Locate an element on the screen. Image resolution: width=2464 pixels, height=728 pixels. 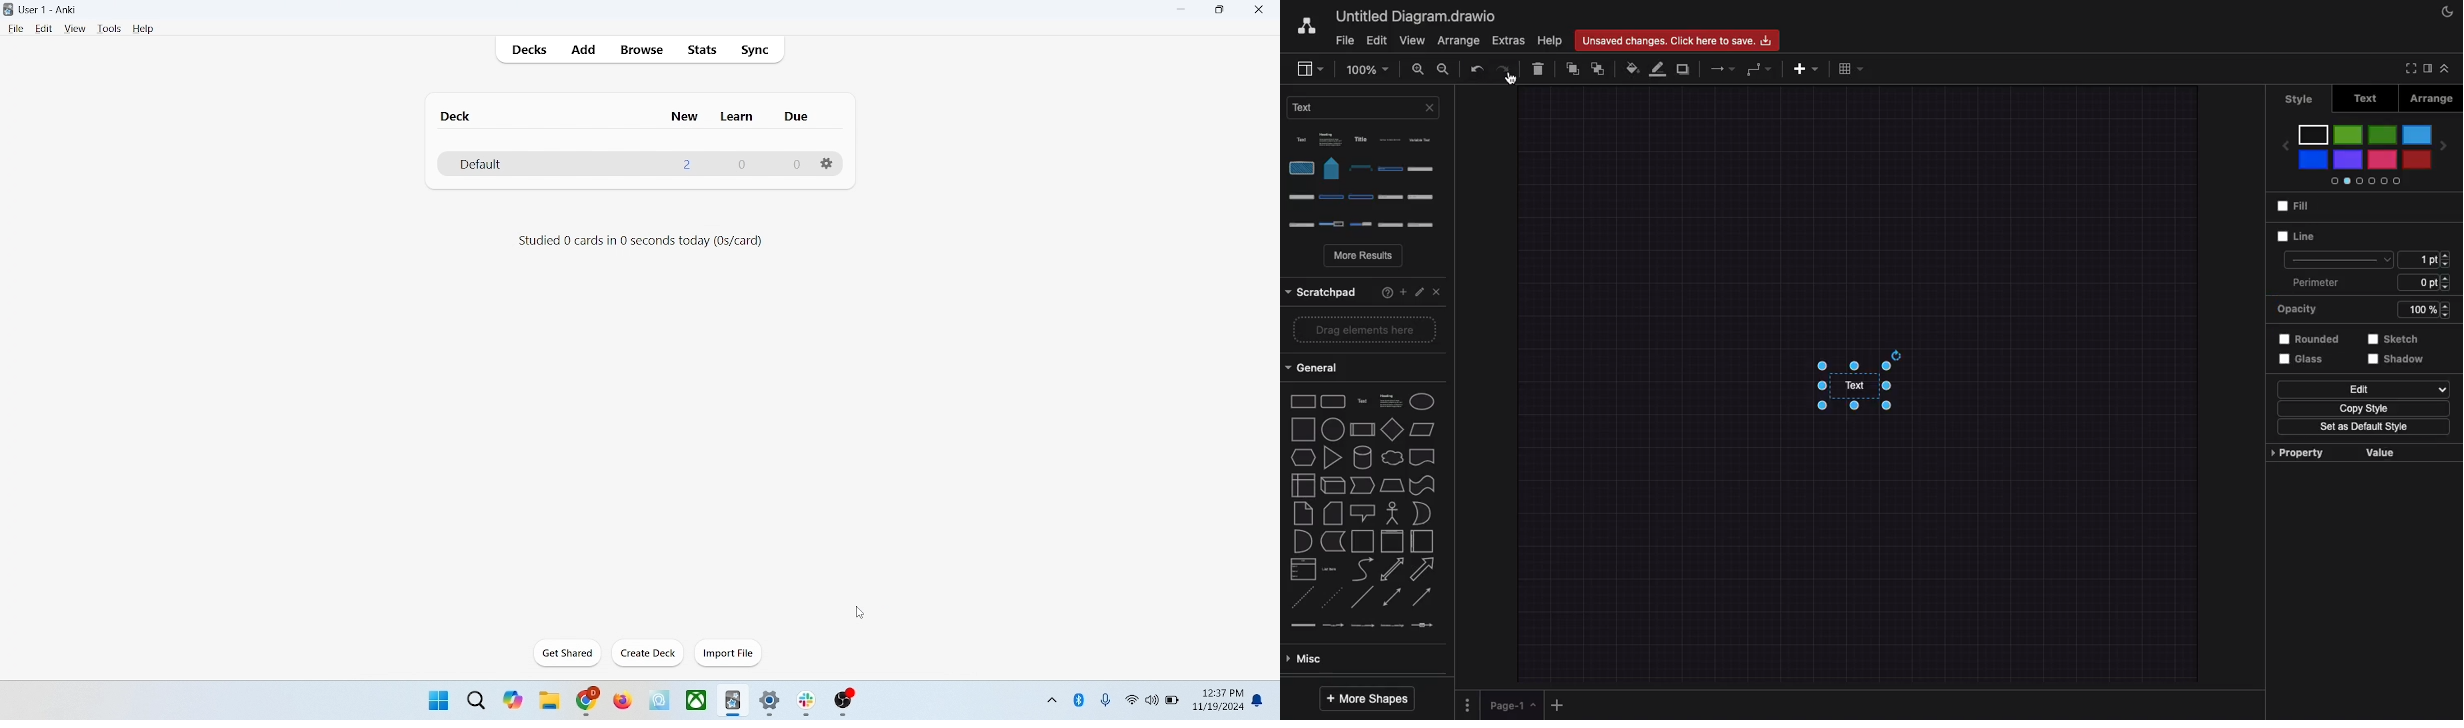
Waypoints is located at coordinates (1759, 71).